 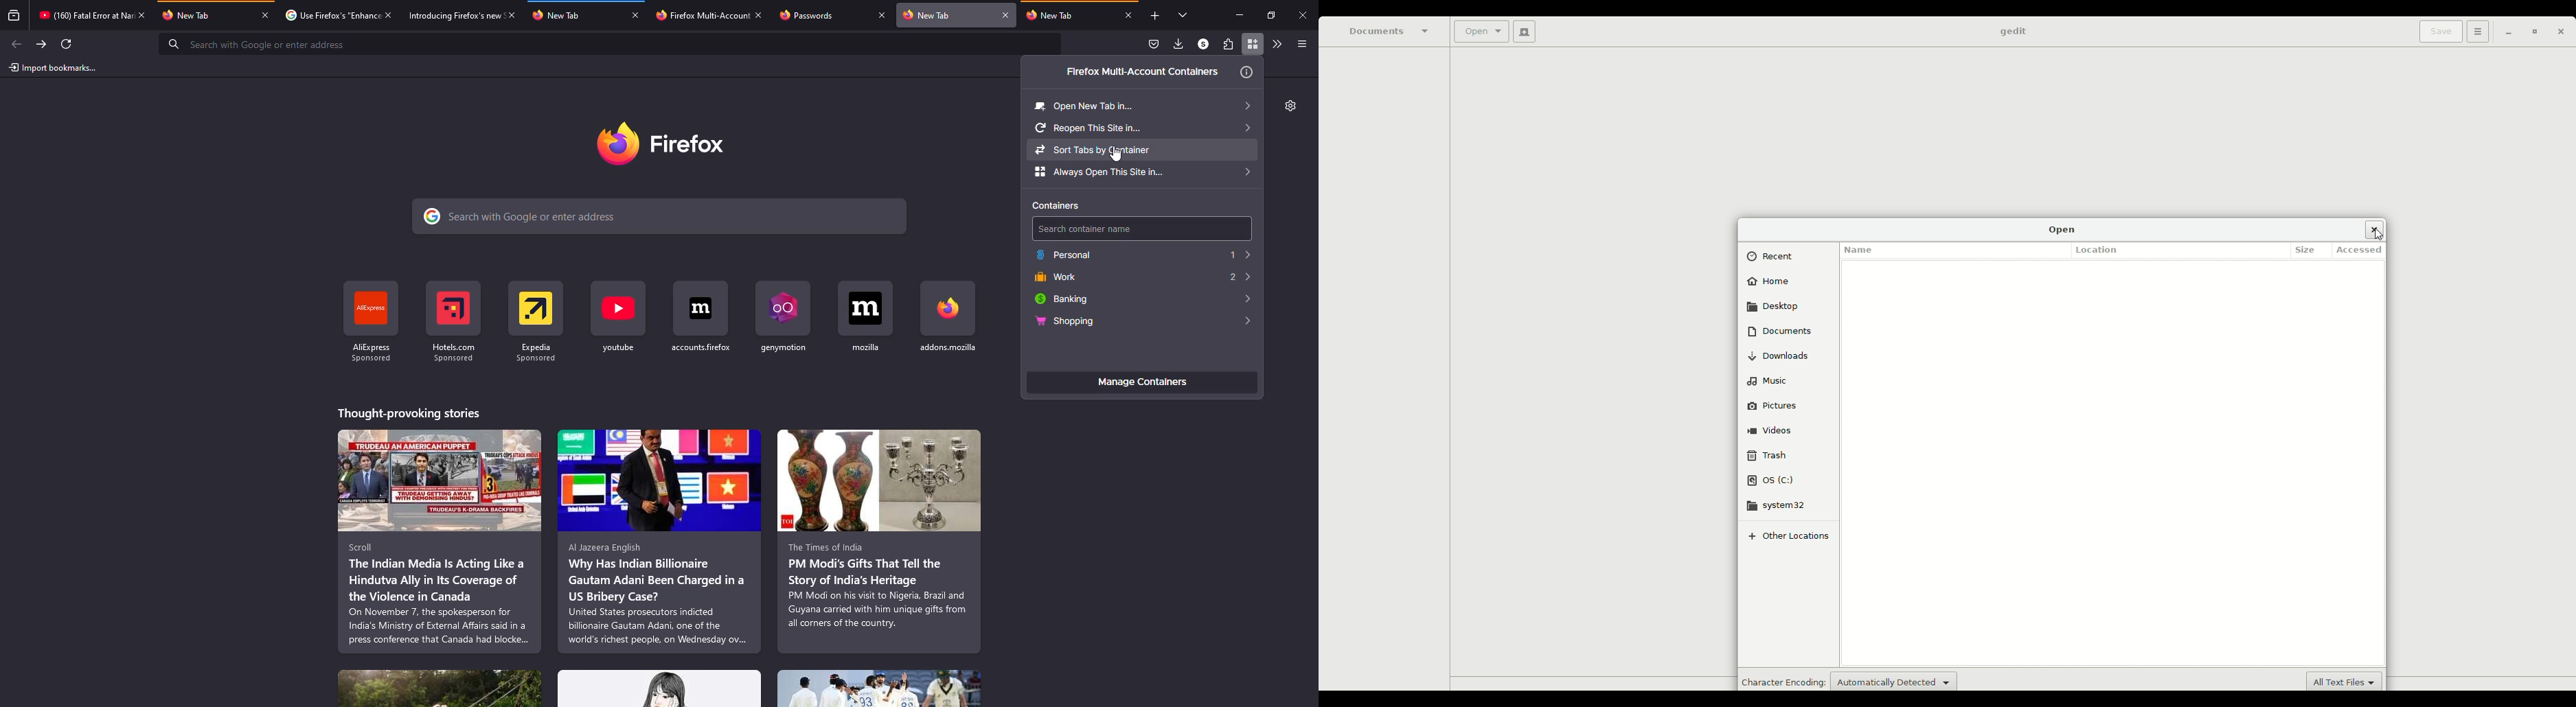 I want to click on stories, so click(x=660, y=688).